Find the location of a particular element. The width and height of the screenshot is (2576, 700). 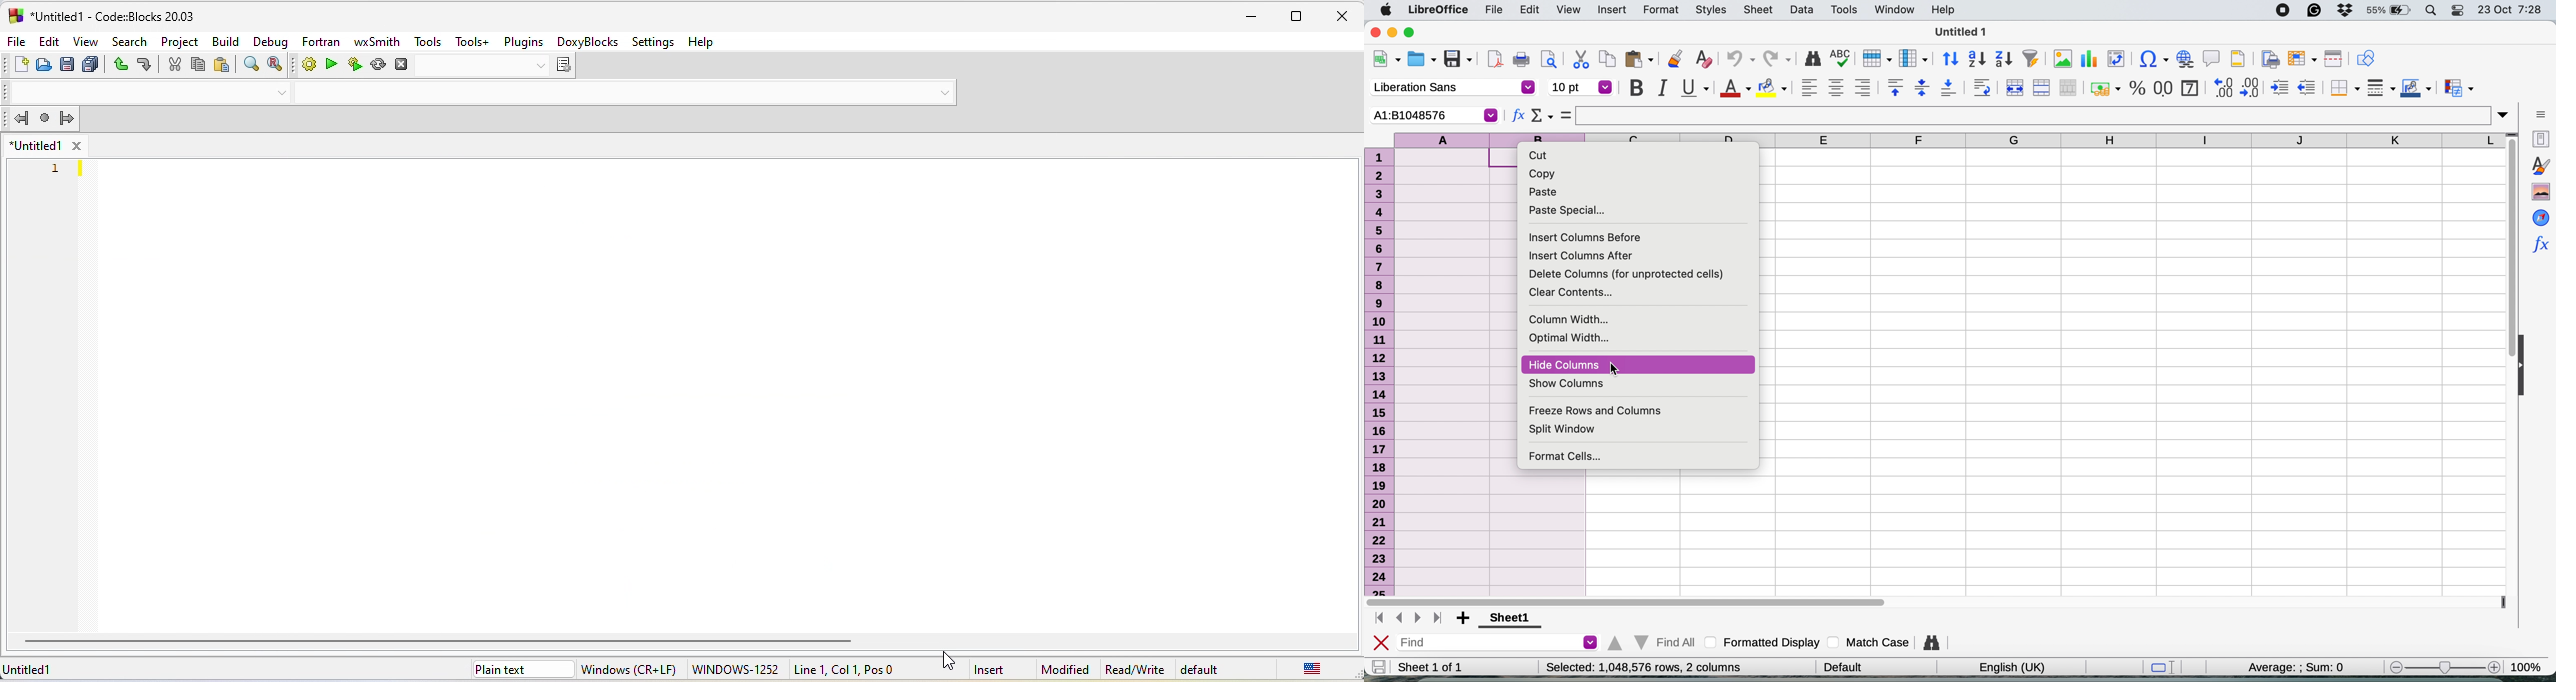

export as pdf is located at coordinates (1496, 60).